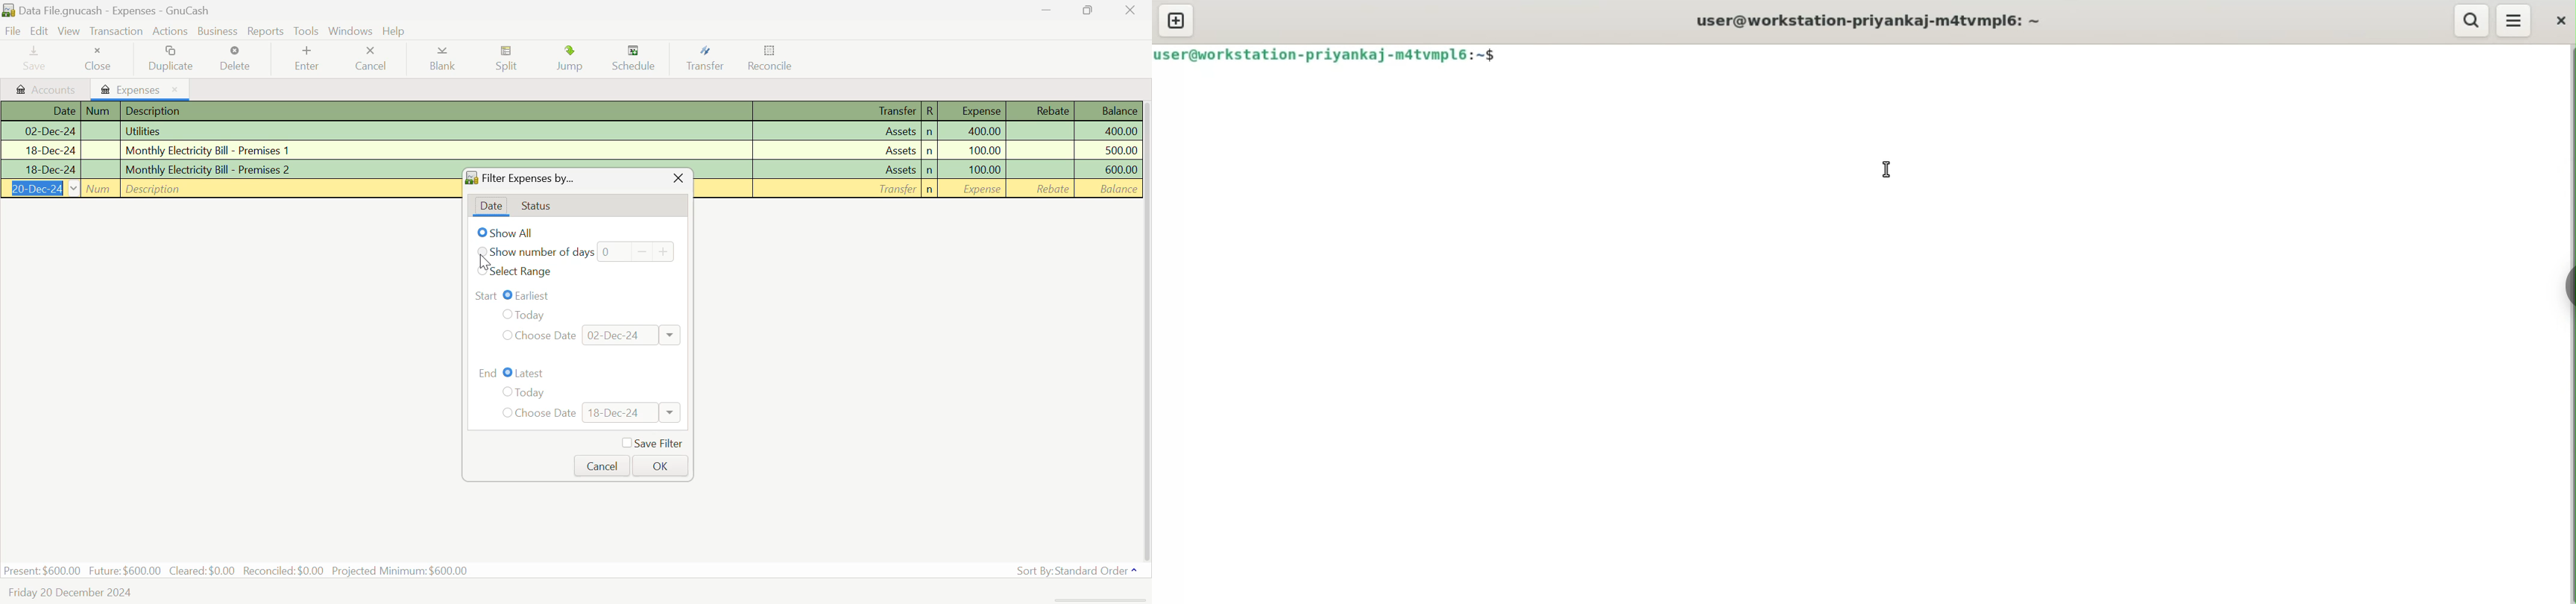 The image size is (2576, 616). Describe the element at coordinates (39, 189) in the screenshot. I see `Date` at that location.